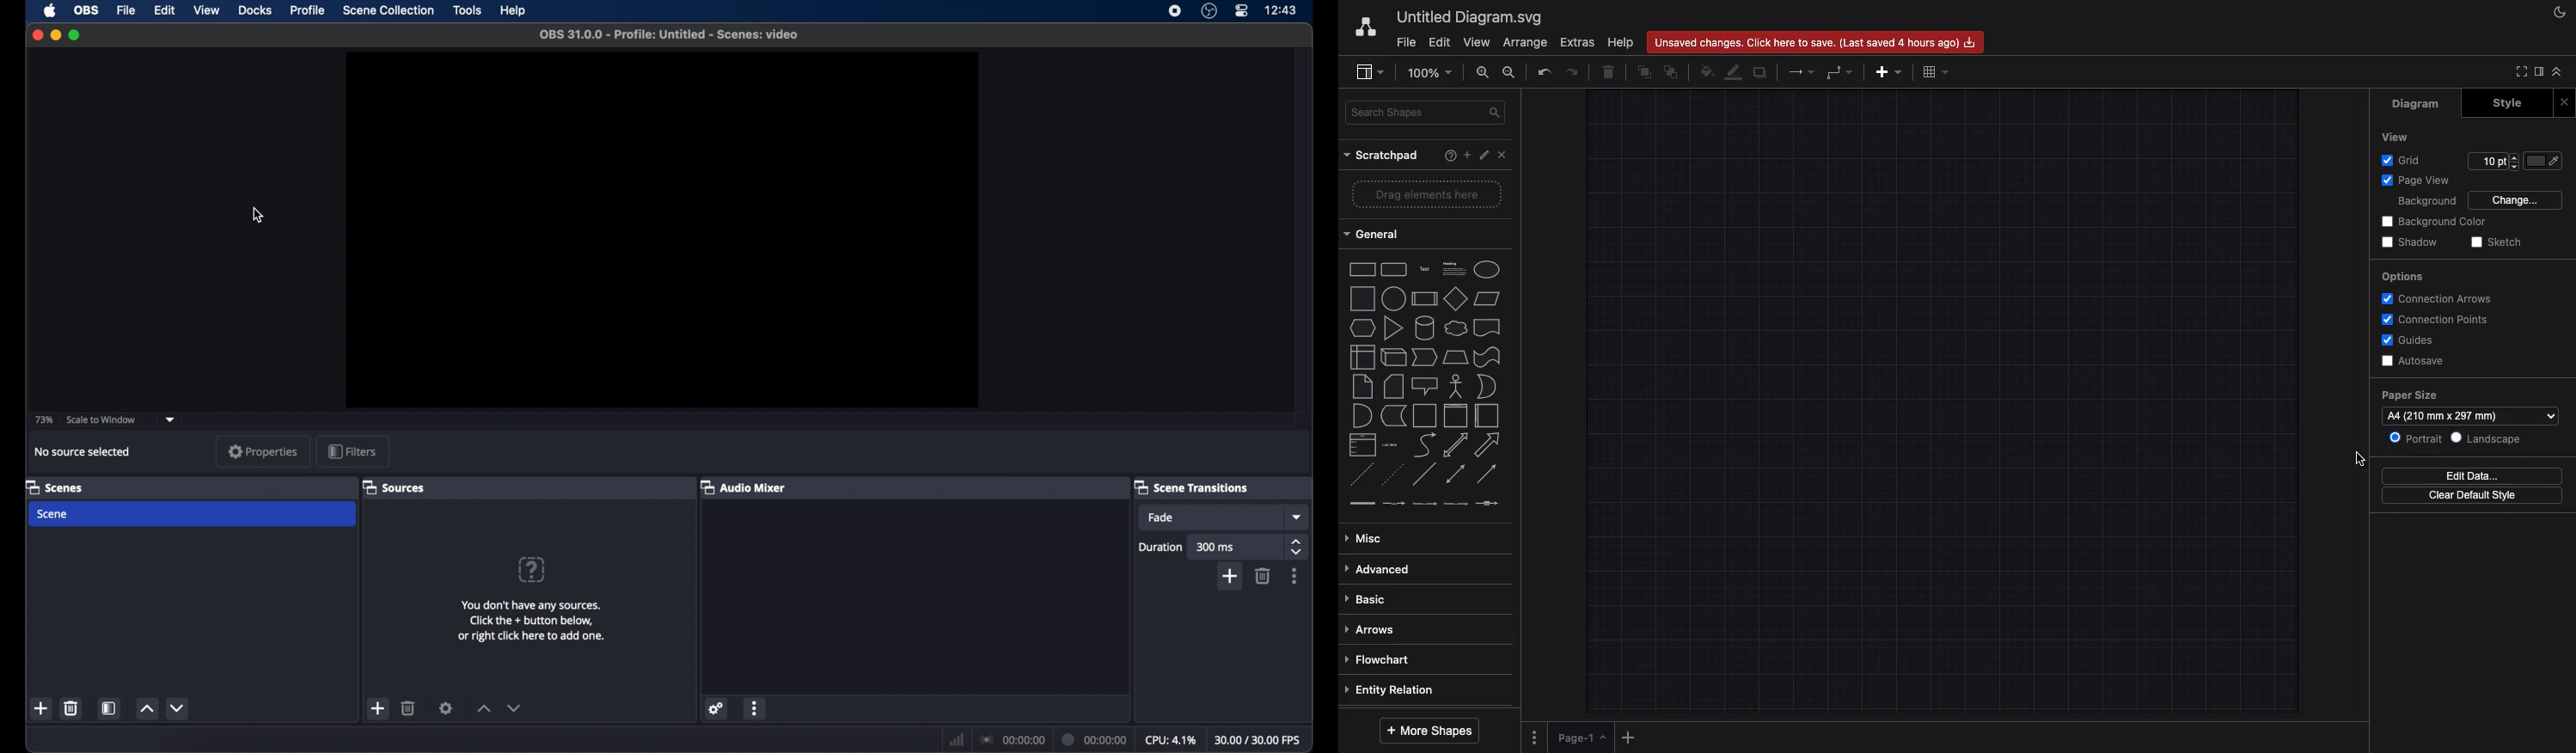 The image size is (2576, 756). What do you see at coordinates (263, 451) in the screenshot?
I see `properties` at bounding box center [263, 451].